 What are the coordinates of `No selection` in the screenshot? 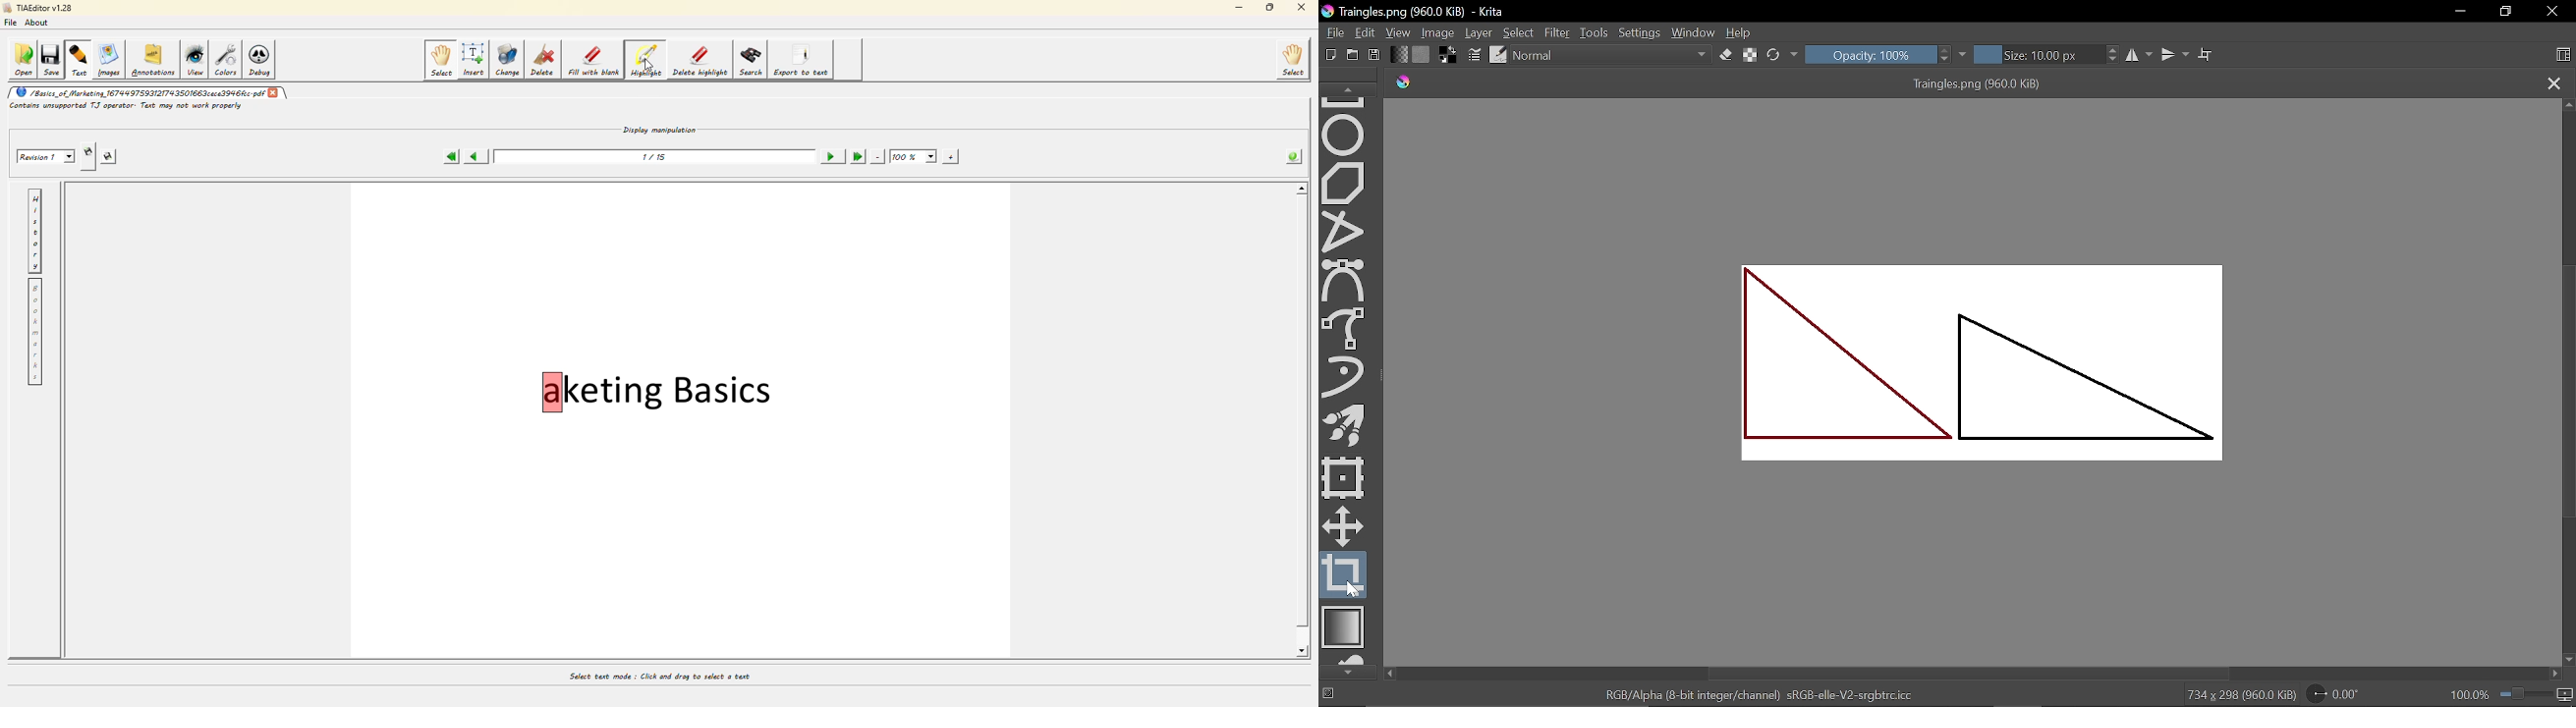 It's located at (1328, 695).